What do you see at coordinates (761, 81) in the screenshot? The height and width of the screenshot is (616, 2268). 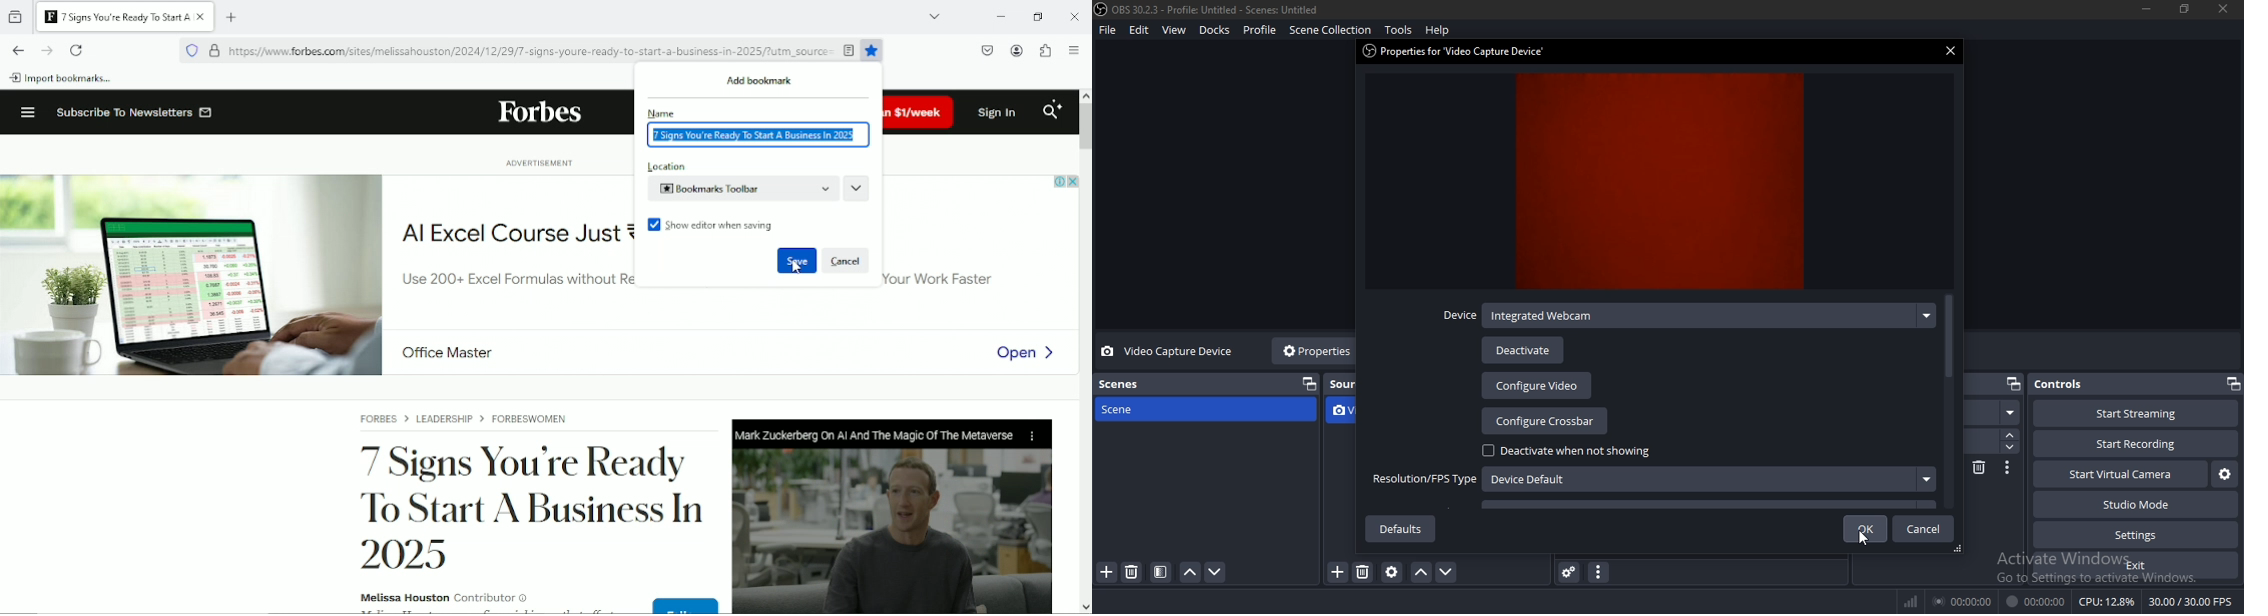 I see `Add bookmark` at bounding box center [761, 81].